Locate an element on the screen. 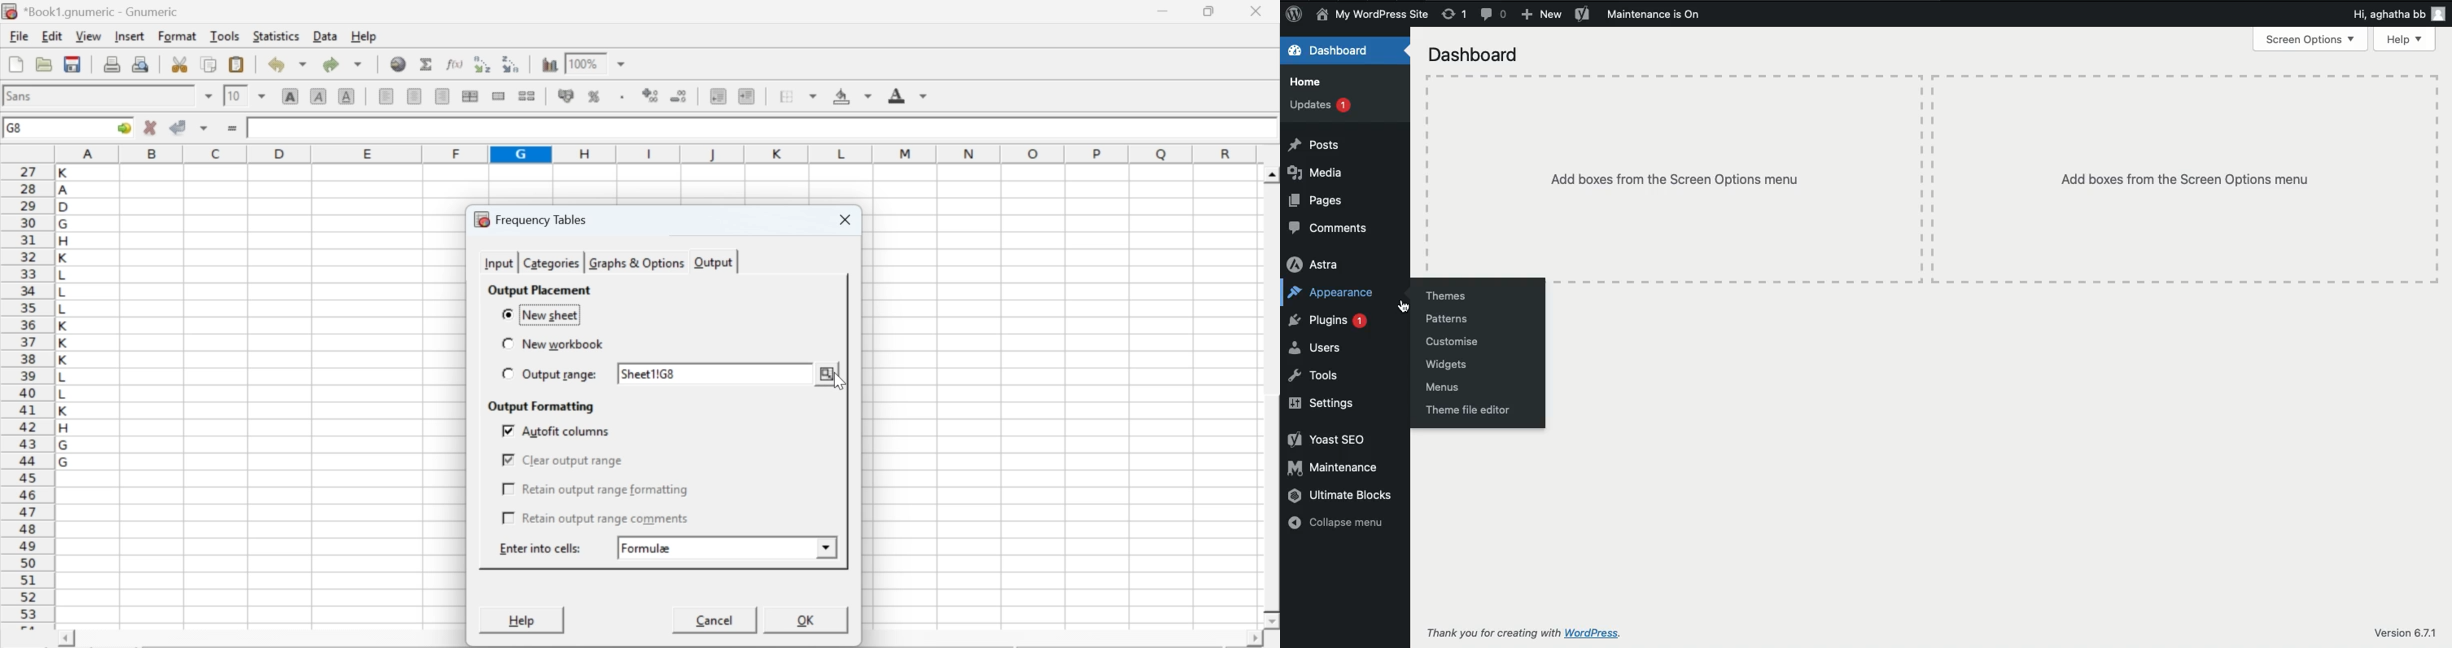 The image size is (2464, 672). background is located at coordinates (854, 96).